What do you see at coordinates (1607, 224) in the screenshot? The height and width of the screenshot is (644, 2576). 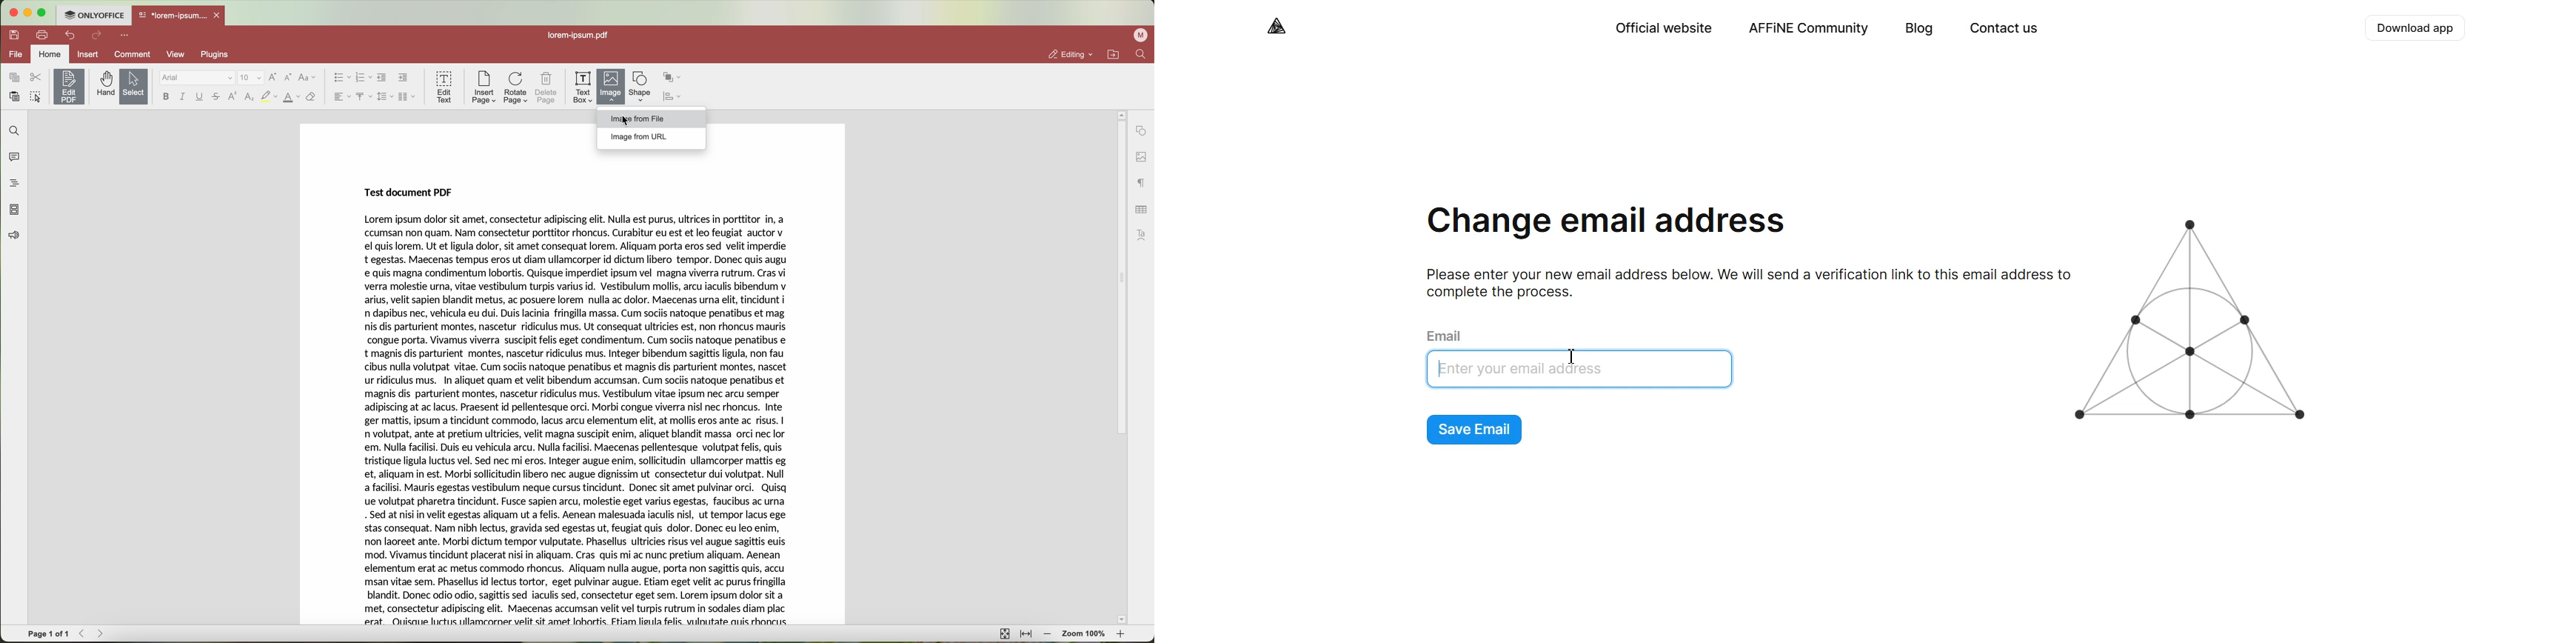 I see `change email address` at bounding box center [1607, 224].